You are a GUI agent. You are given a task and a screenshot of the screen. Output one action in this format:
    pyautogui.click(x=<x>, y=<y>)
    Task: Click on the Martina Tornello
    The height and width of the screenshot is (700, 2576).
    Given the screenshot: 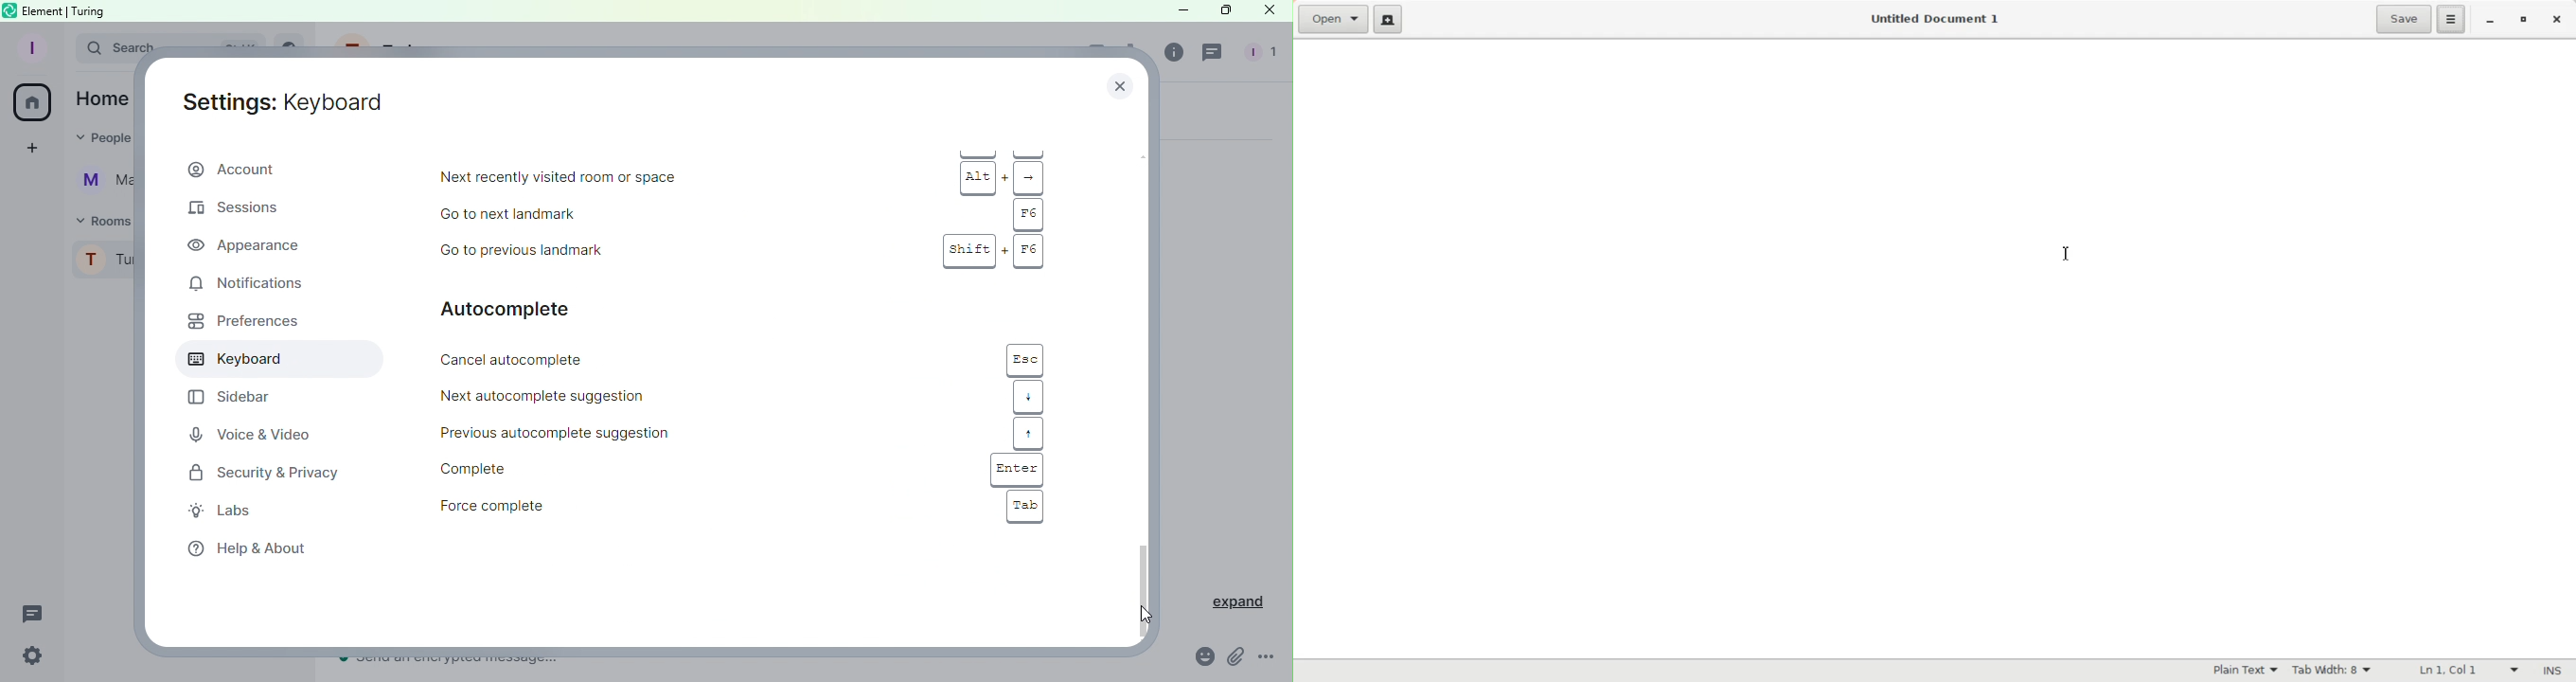 What is the action you would take?
    pyautogui.click(x=98, y=182)
    